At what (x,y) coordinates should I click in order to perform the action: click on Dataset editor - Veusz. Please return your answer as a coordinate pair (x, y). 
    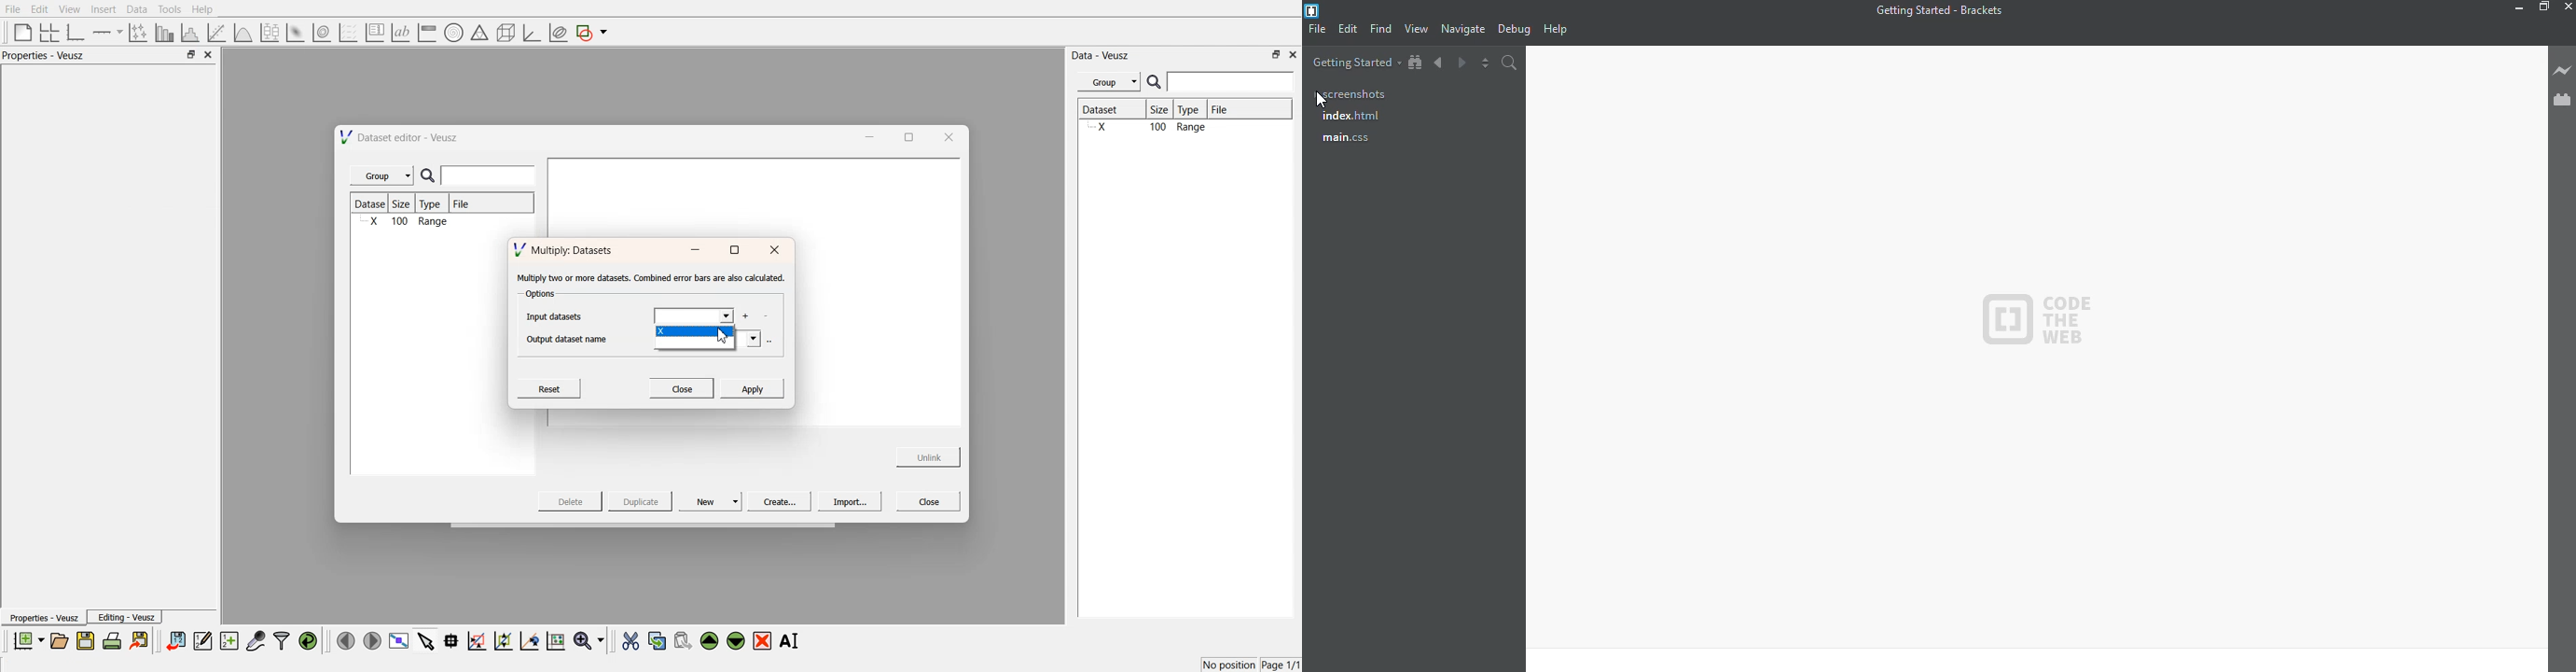
    Looking at the image, I should click on (401, 137).